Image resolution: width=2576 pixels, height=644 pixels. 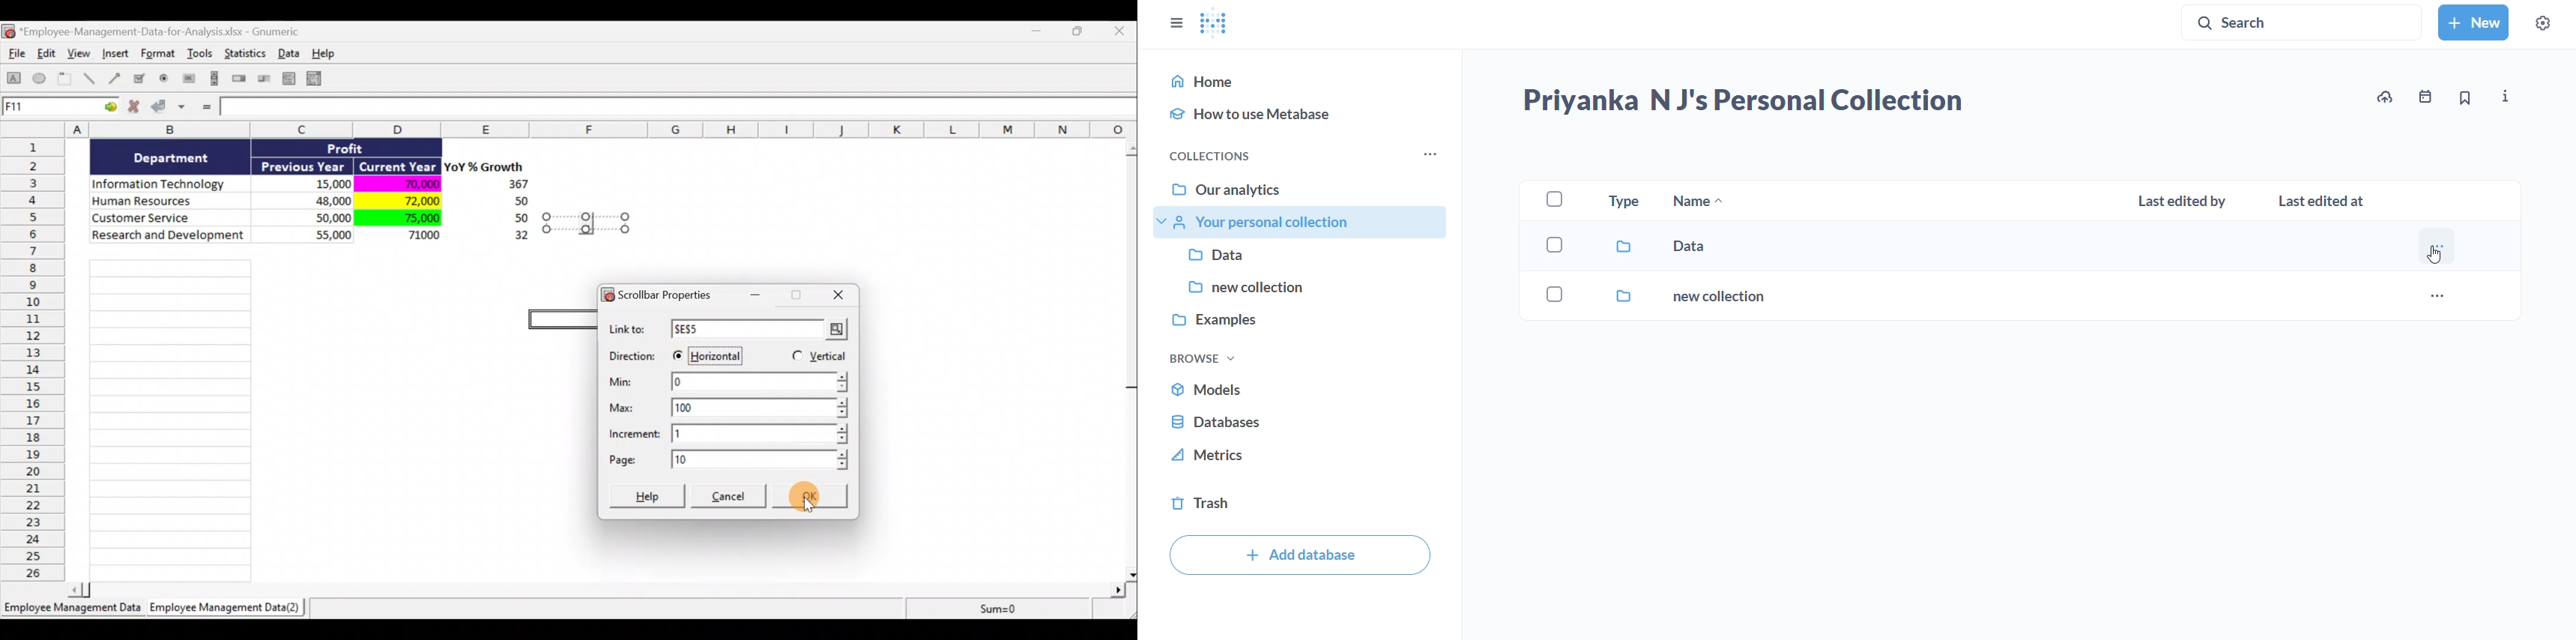 What do you see at coordinates (91, 79) in the screenshot?
I see `Create a line object` at bounding box center [91, 79].